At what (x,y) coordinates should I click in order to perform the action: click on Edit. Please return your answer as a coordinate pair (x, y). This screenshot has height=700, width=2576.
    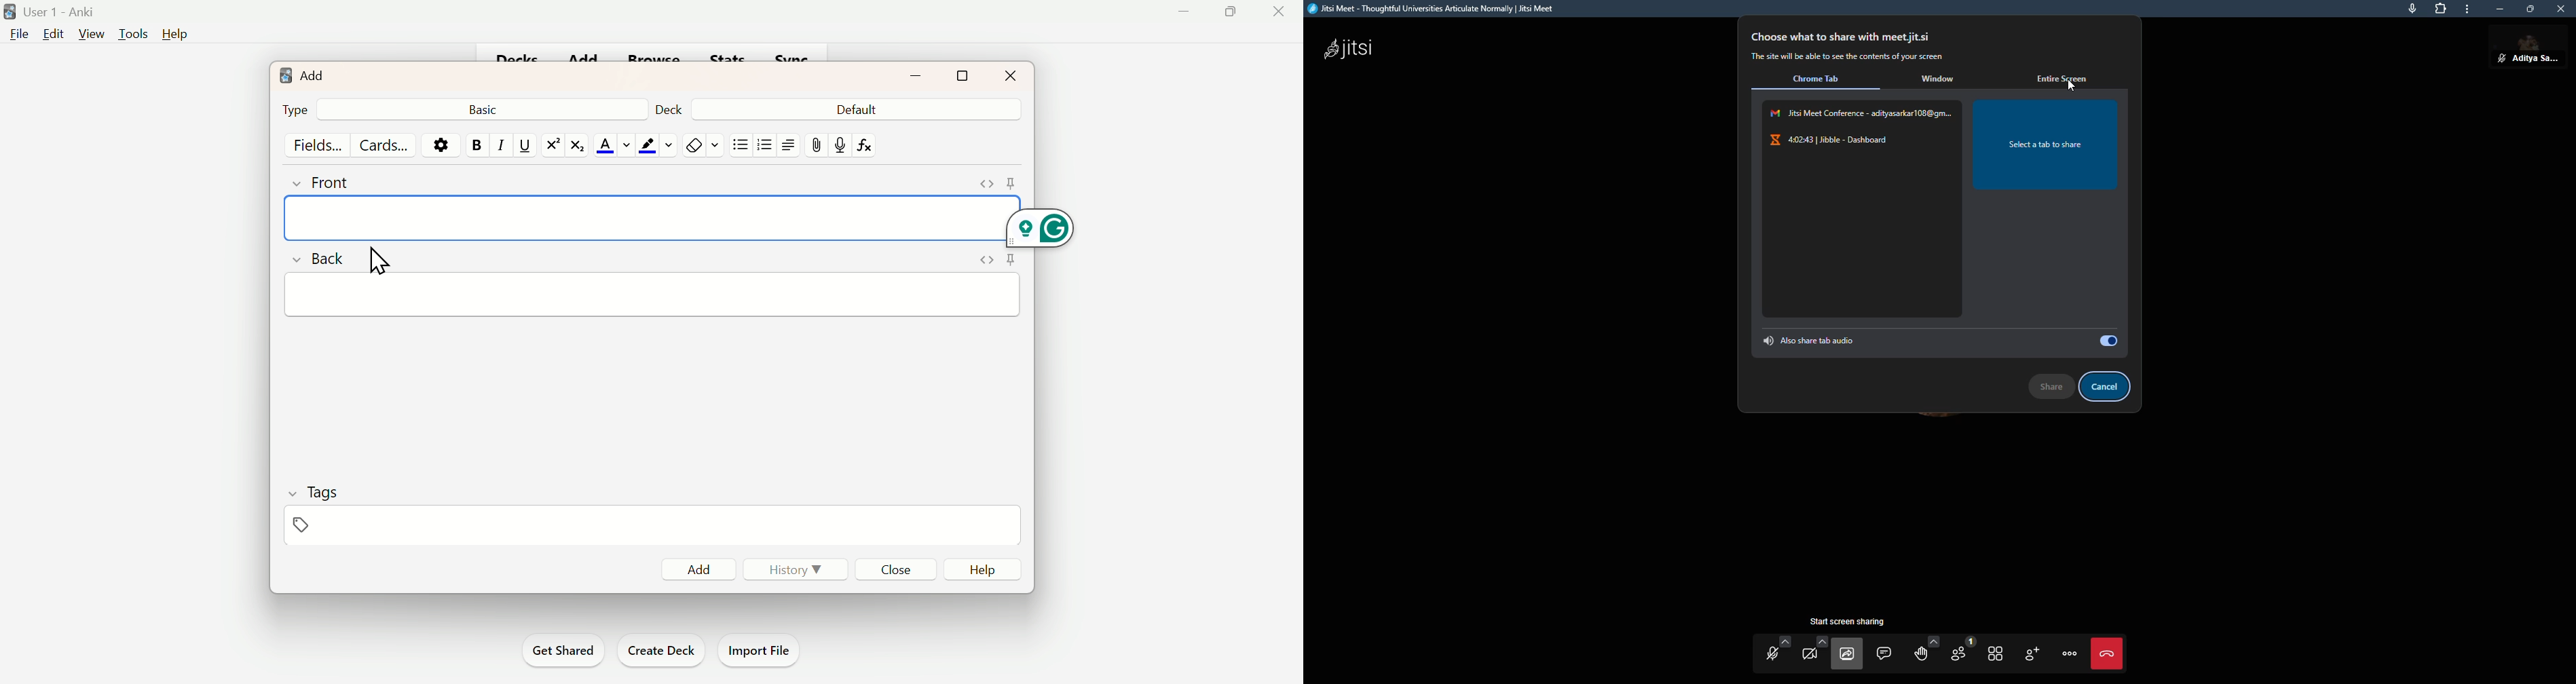
    Looking at the image, I should click on (54, 37).